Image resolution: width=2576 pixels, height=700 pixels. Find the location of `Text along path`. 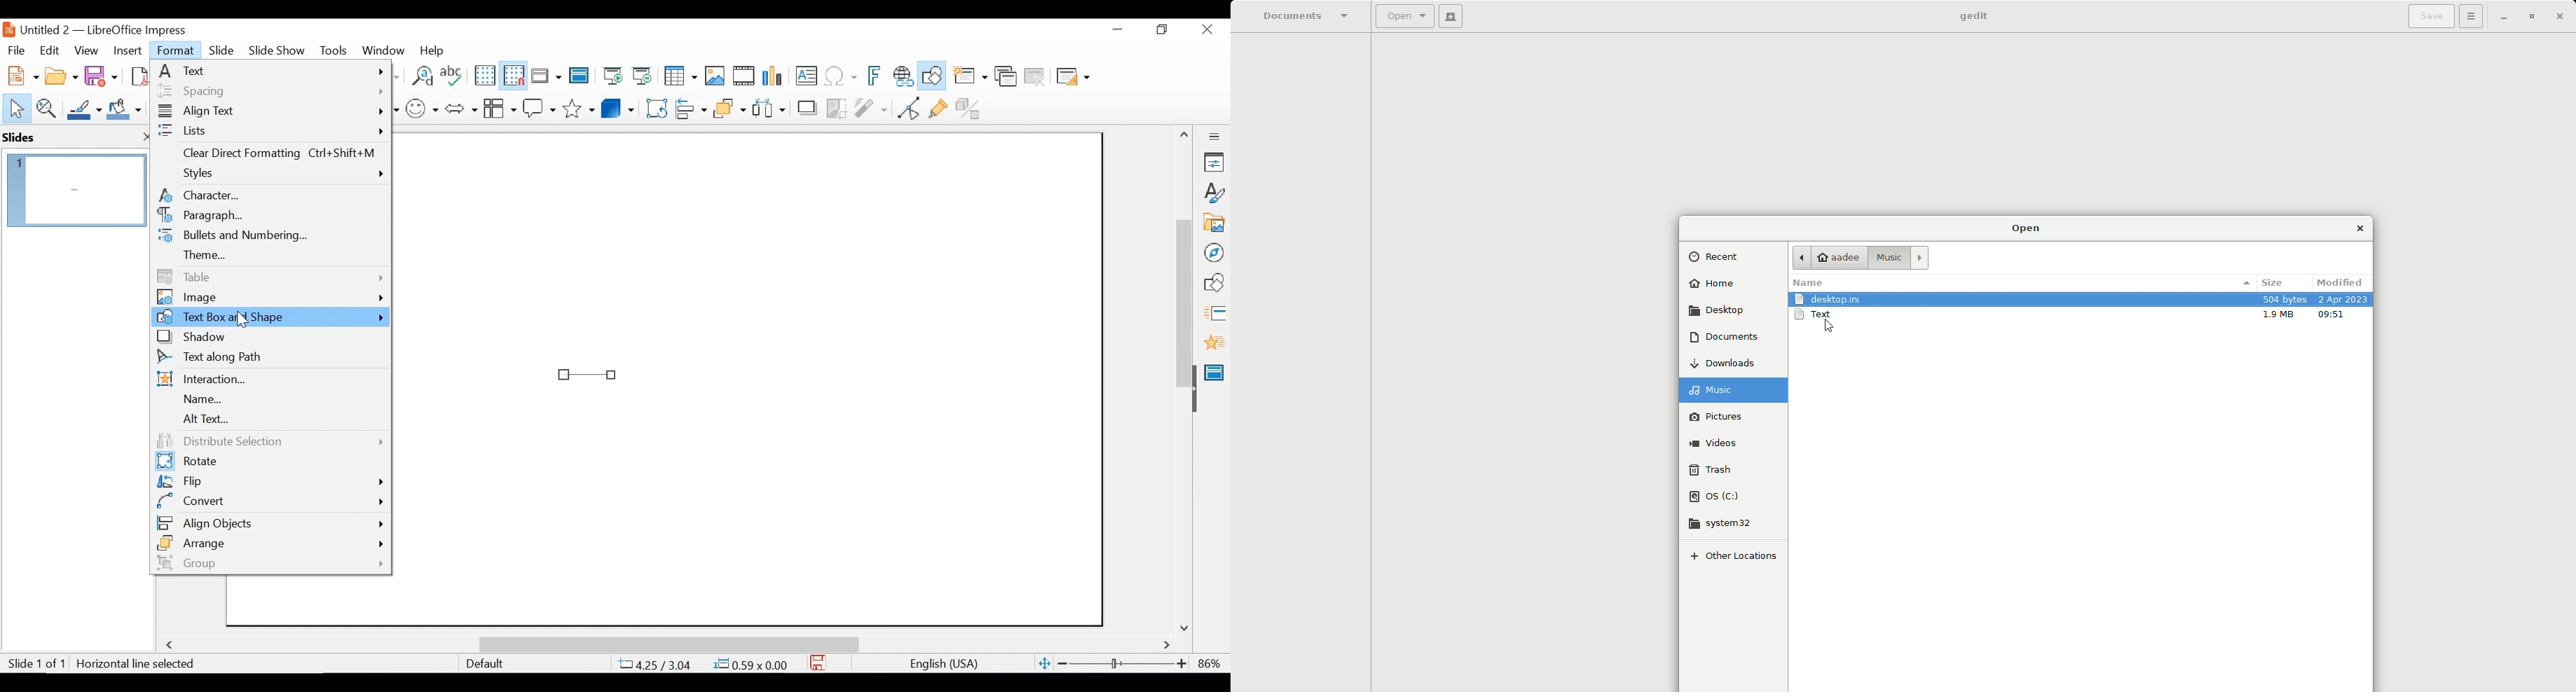

Text along path is located at coordinates (270, 359).